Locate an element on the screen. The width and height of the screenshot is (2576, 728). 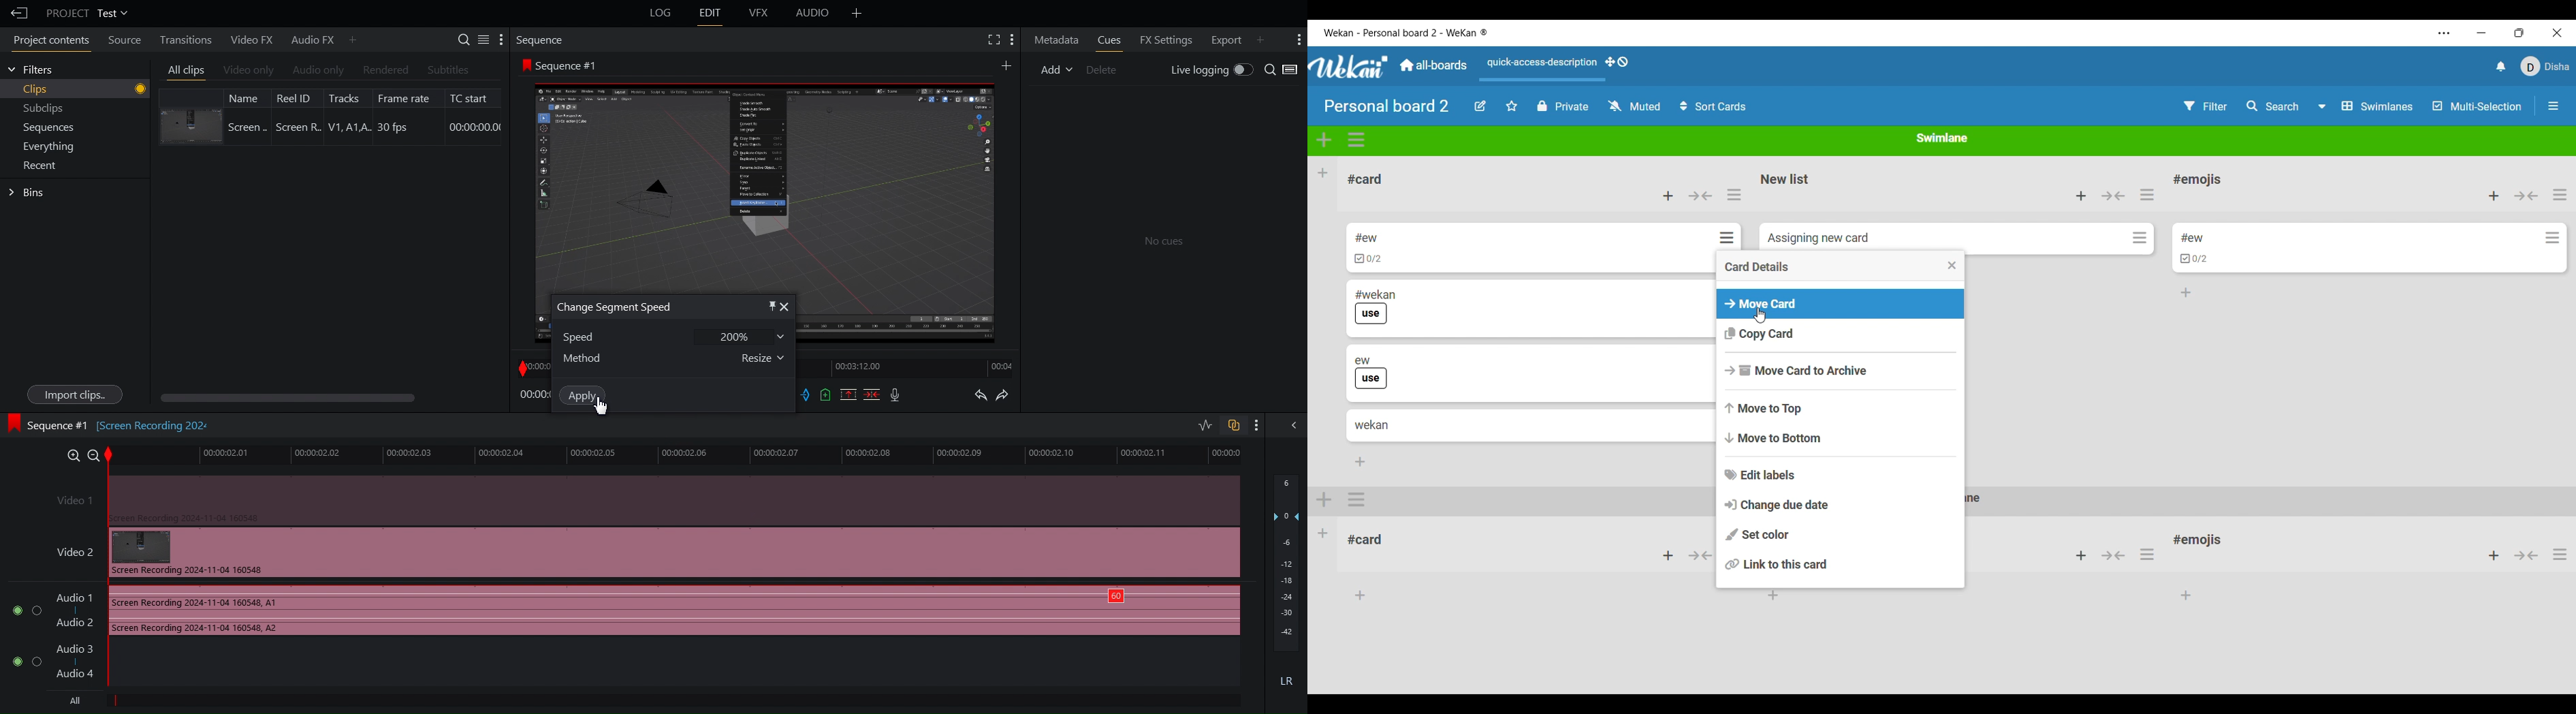
Bins is located at coordinates (29, 193).